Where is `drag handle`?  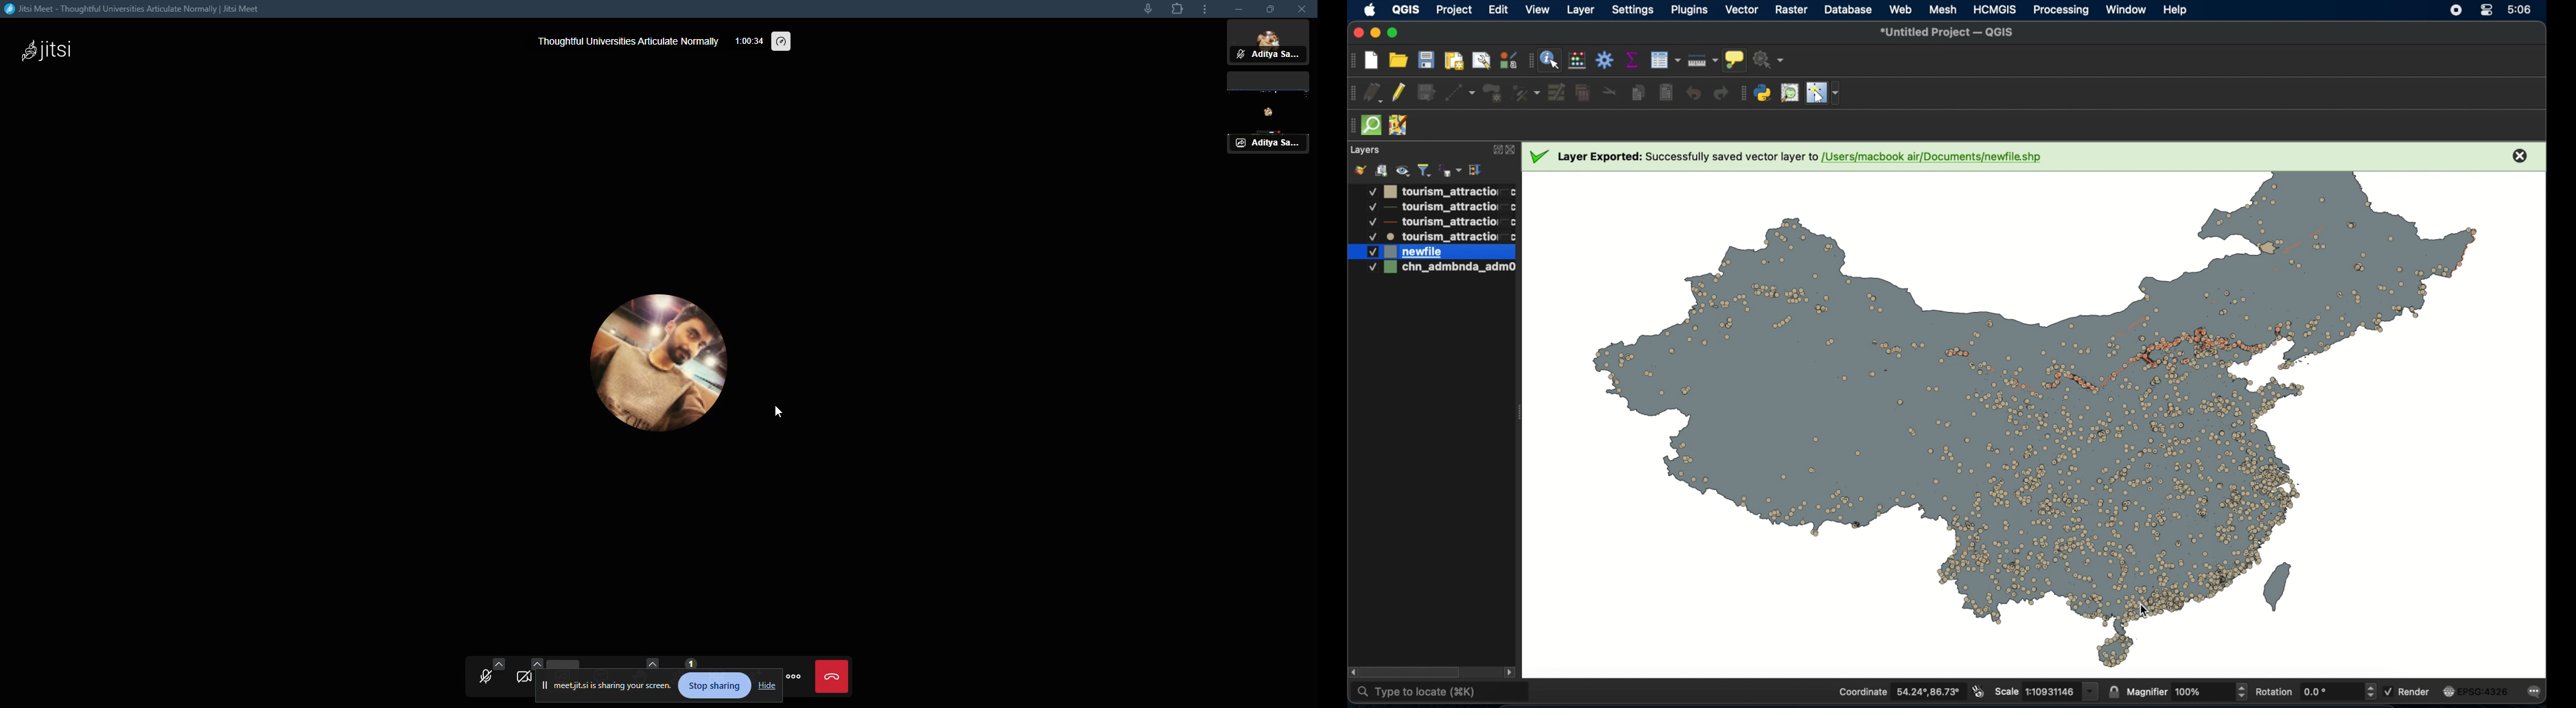 drag handle is located at coordinates (1742, 92).